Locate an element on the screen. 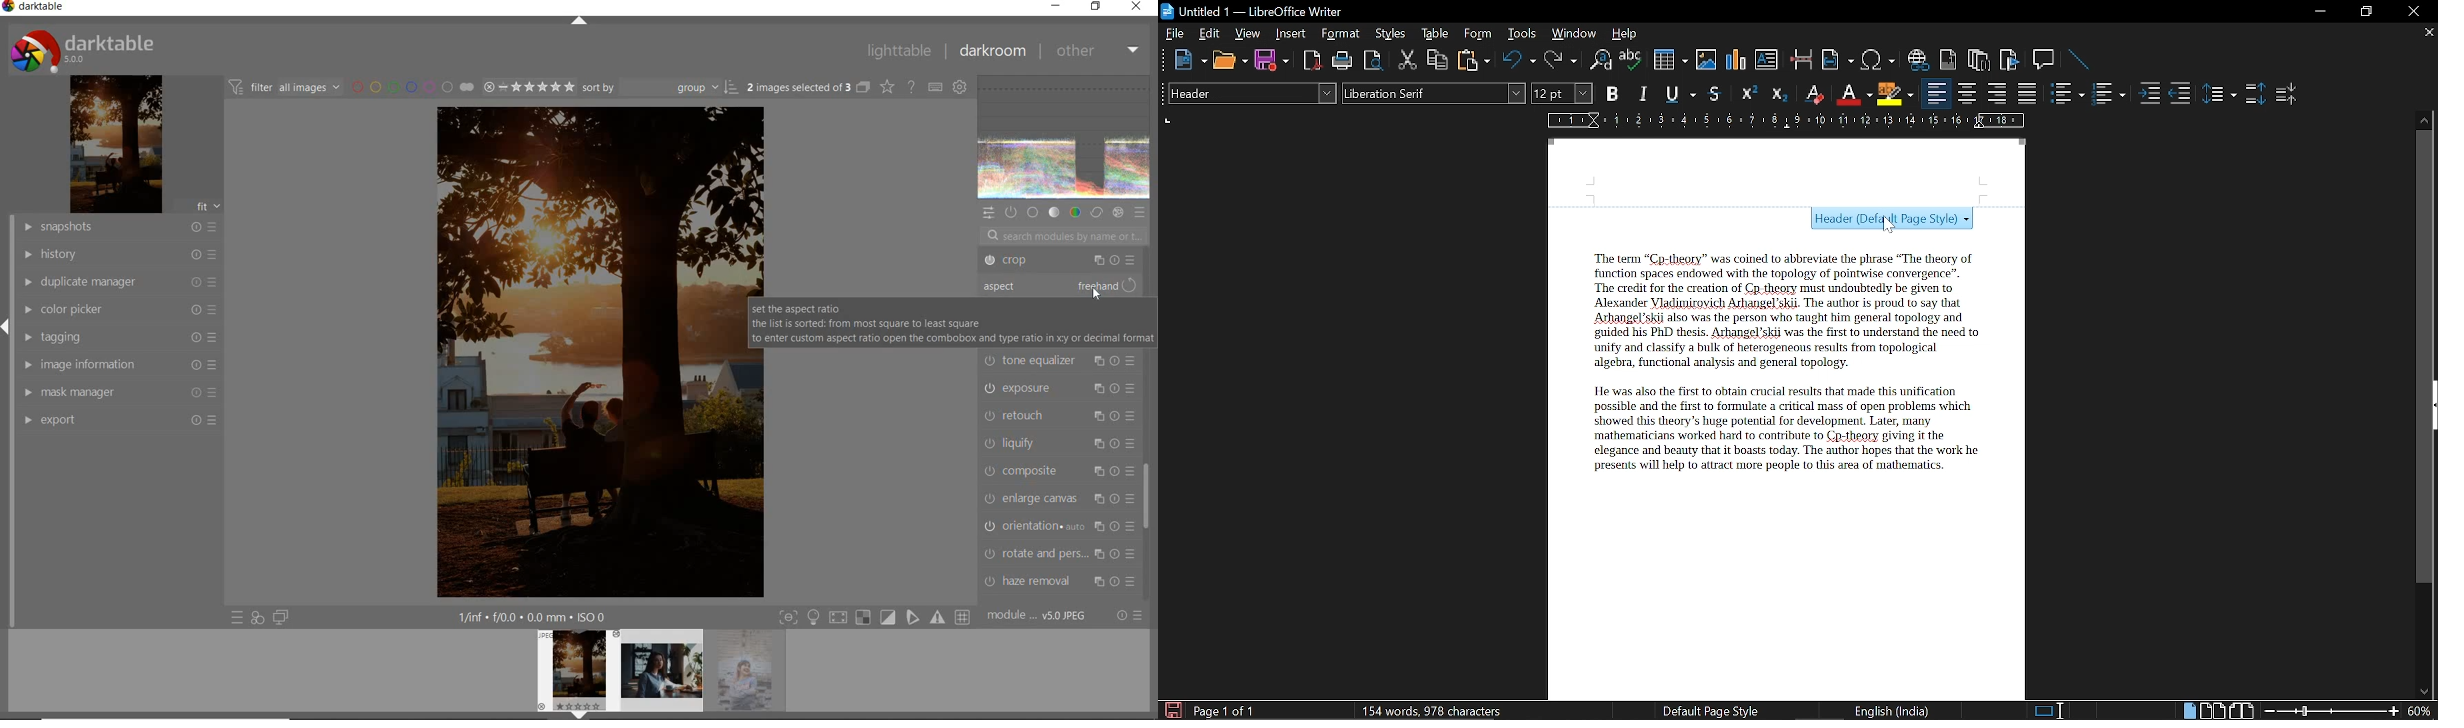 Image resolution: width=2464 pixels, height=728 pixels. cursor is located at coordinates (1891, 227).